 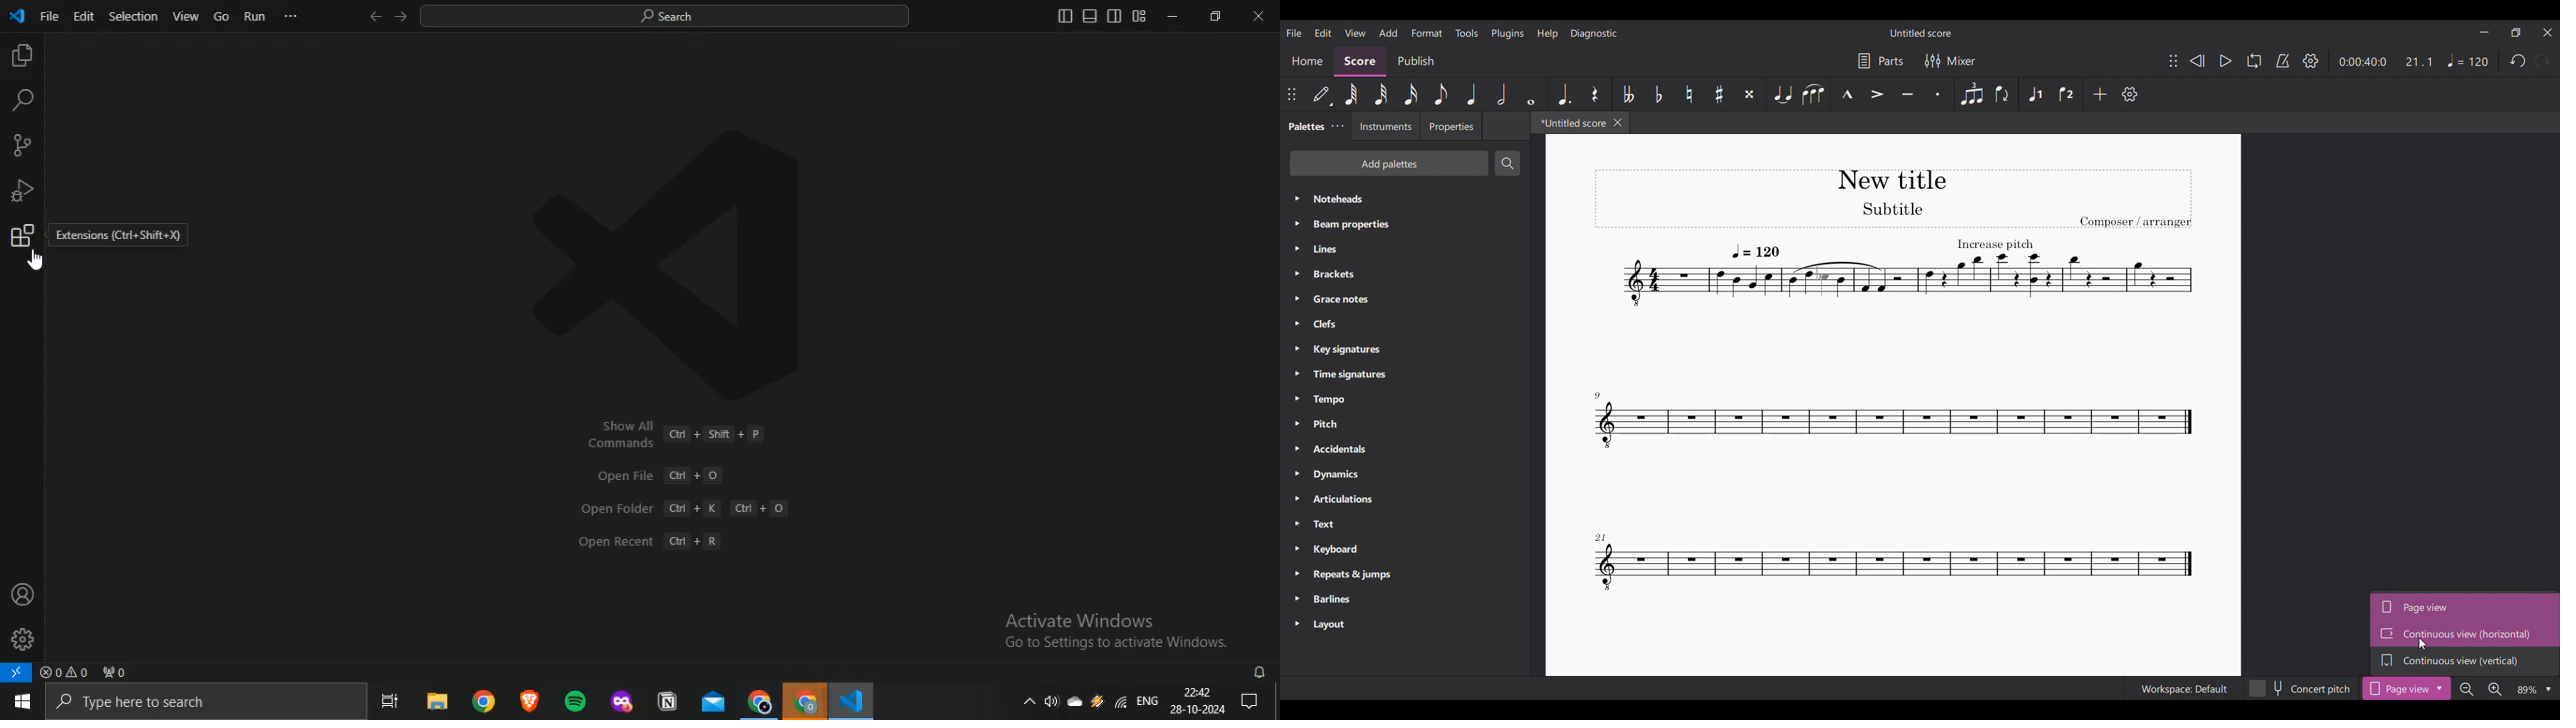 I want to click on Repeats & jumps, so click(x=1405, y=575).